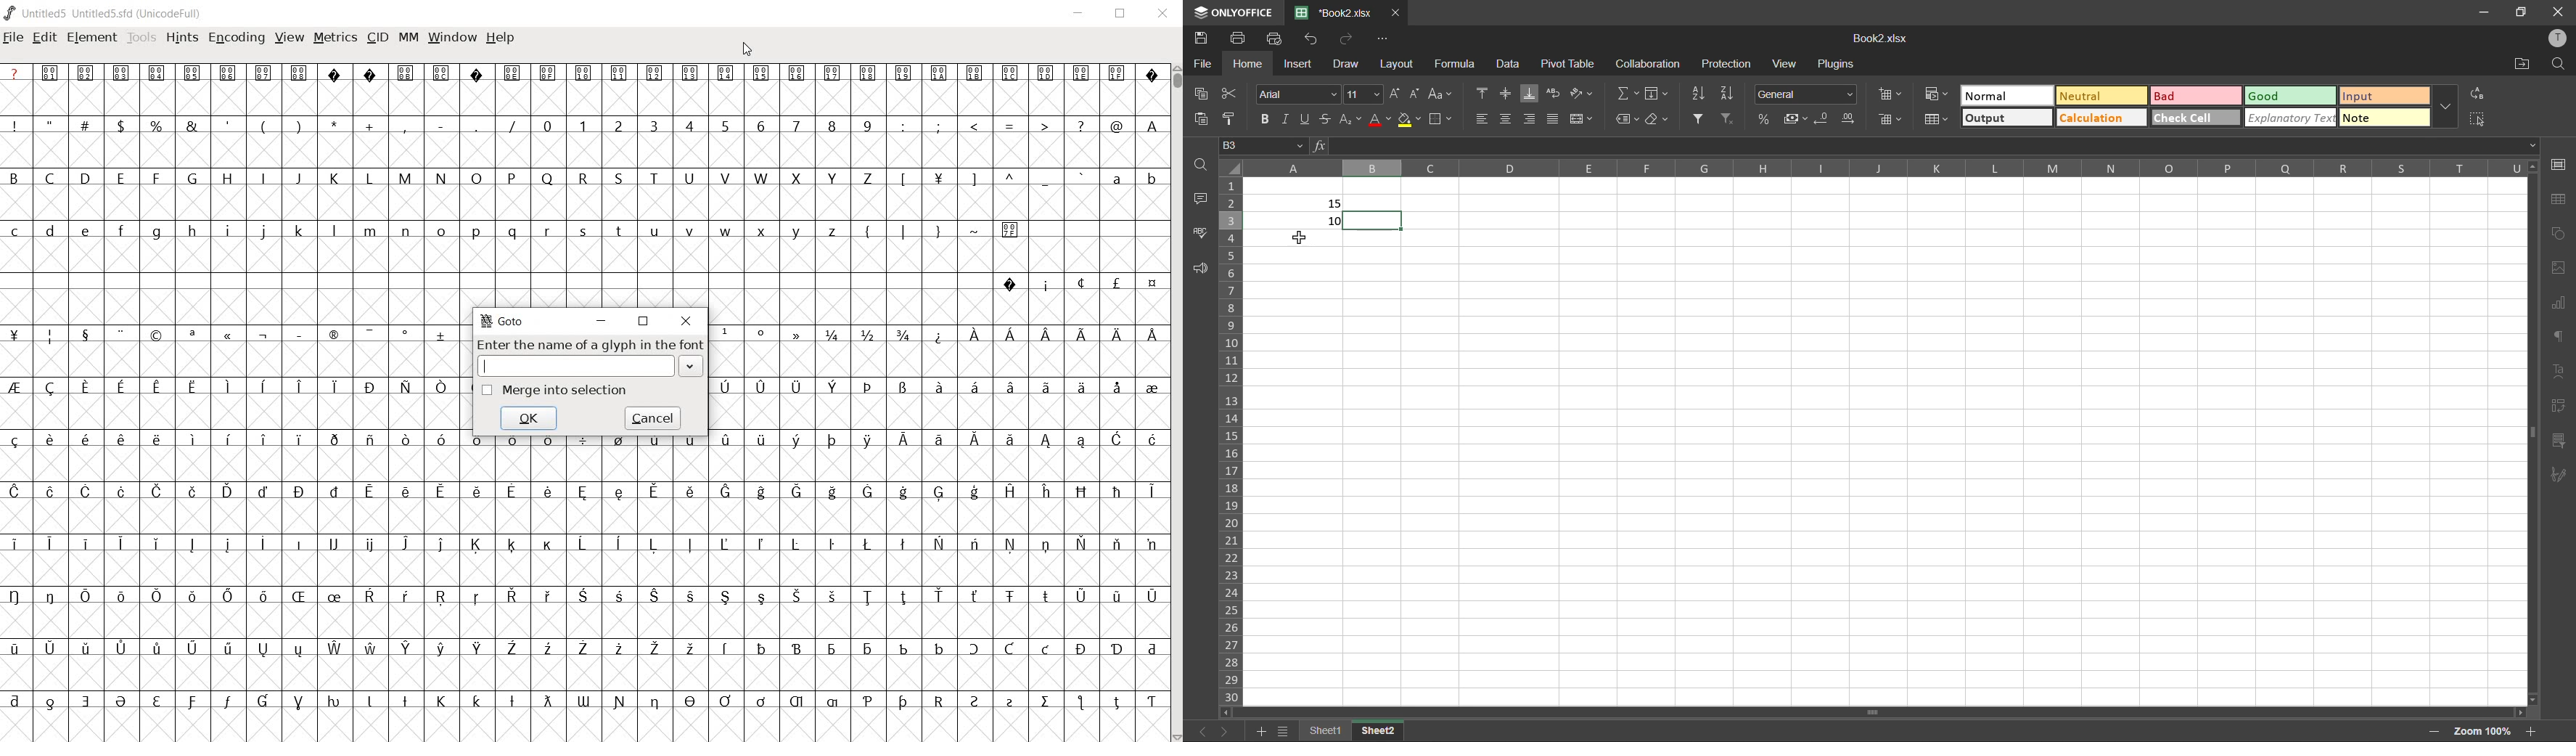 This screenshot has height=756, width=2576. I want to click on Symbol, so click(868, 388).